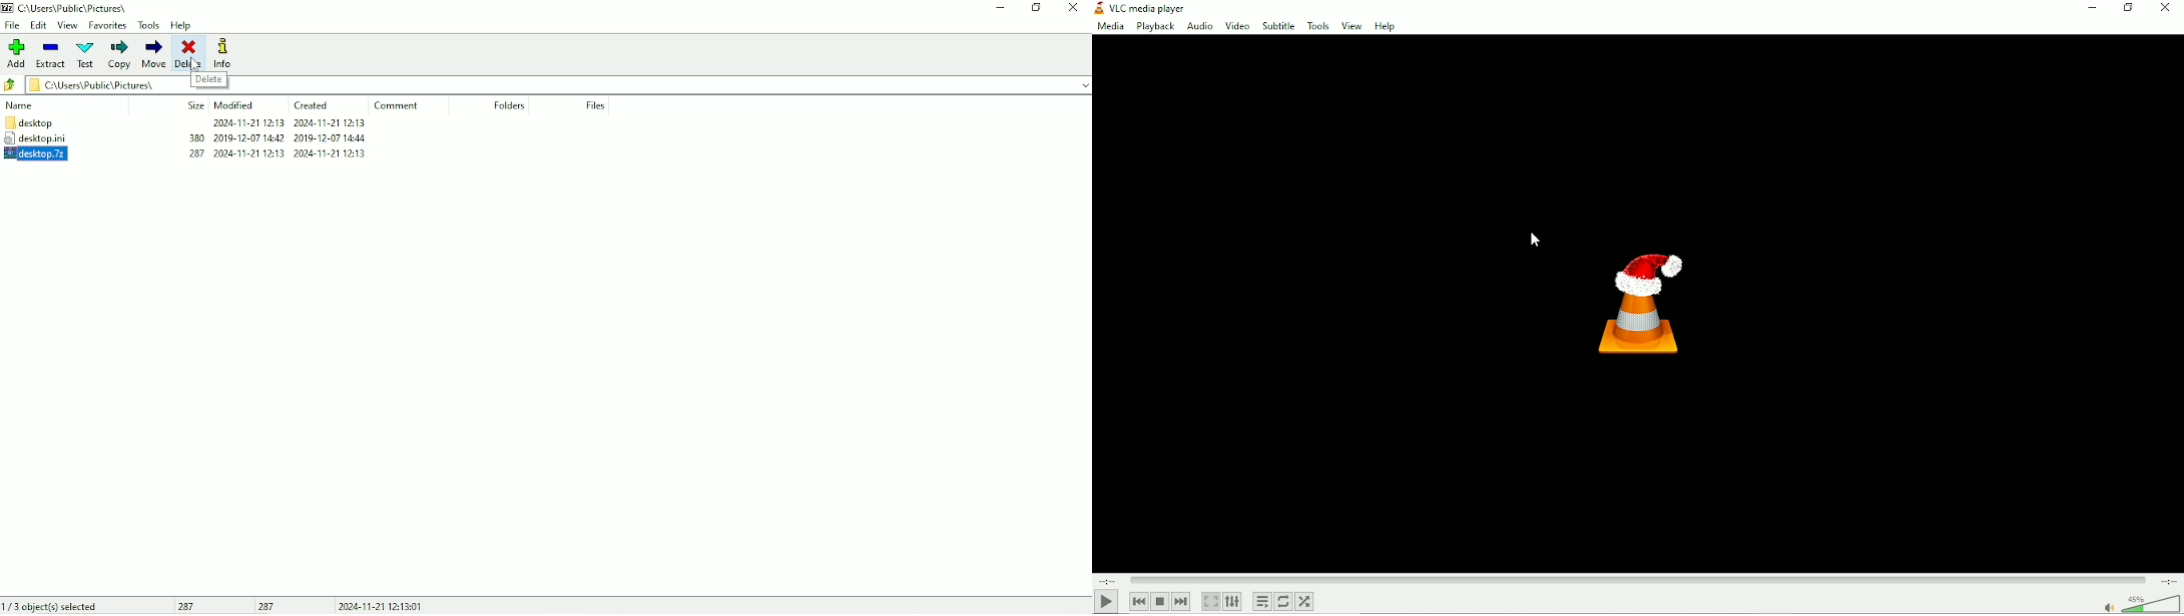  I want to click on dropdown, so click(1082, 84).